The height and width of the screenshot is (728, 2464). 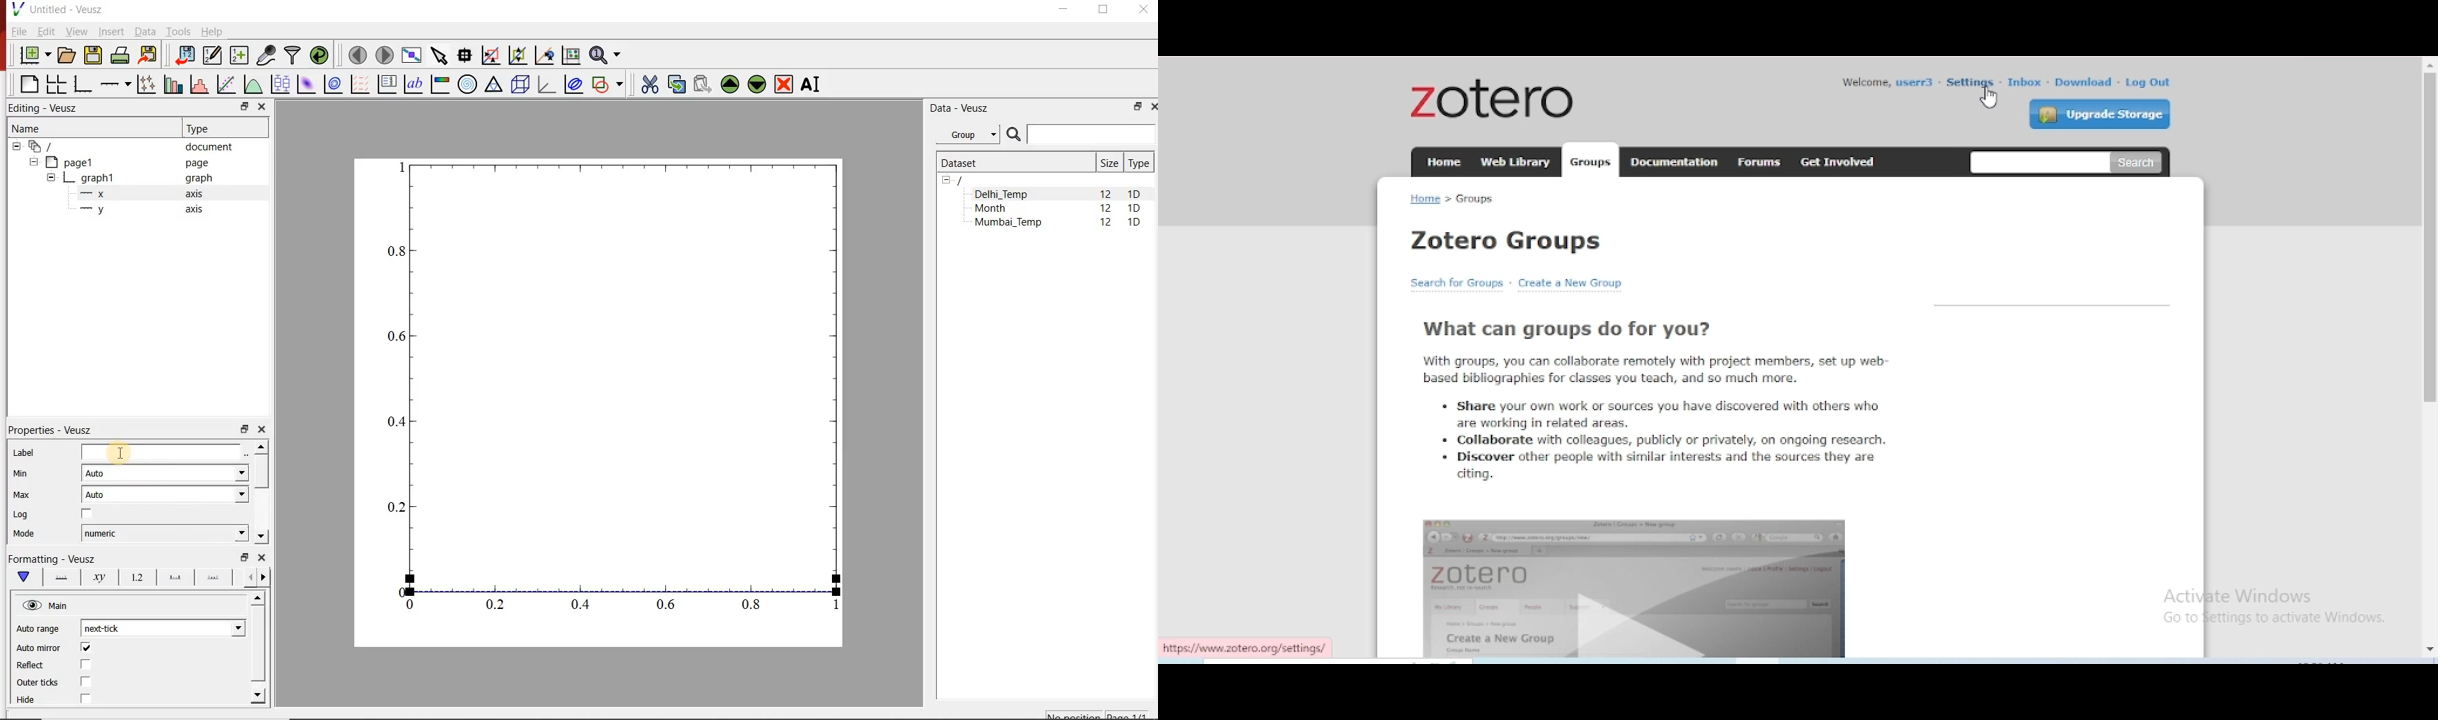 I want to click on select items from the graph or scroll, so click(x=441, y=56).